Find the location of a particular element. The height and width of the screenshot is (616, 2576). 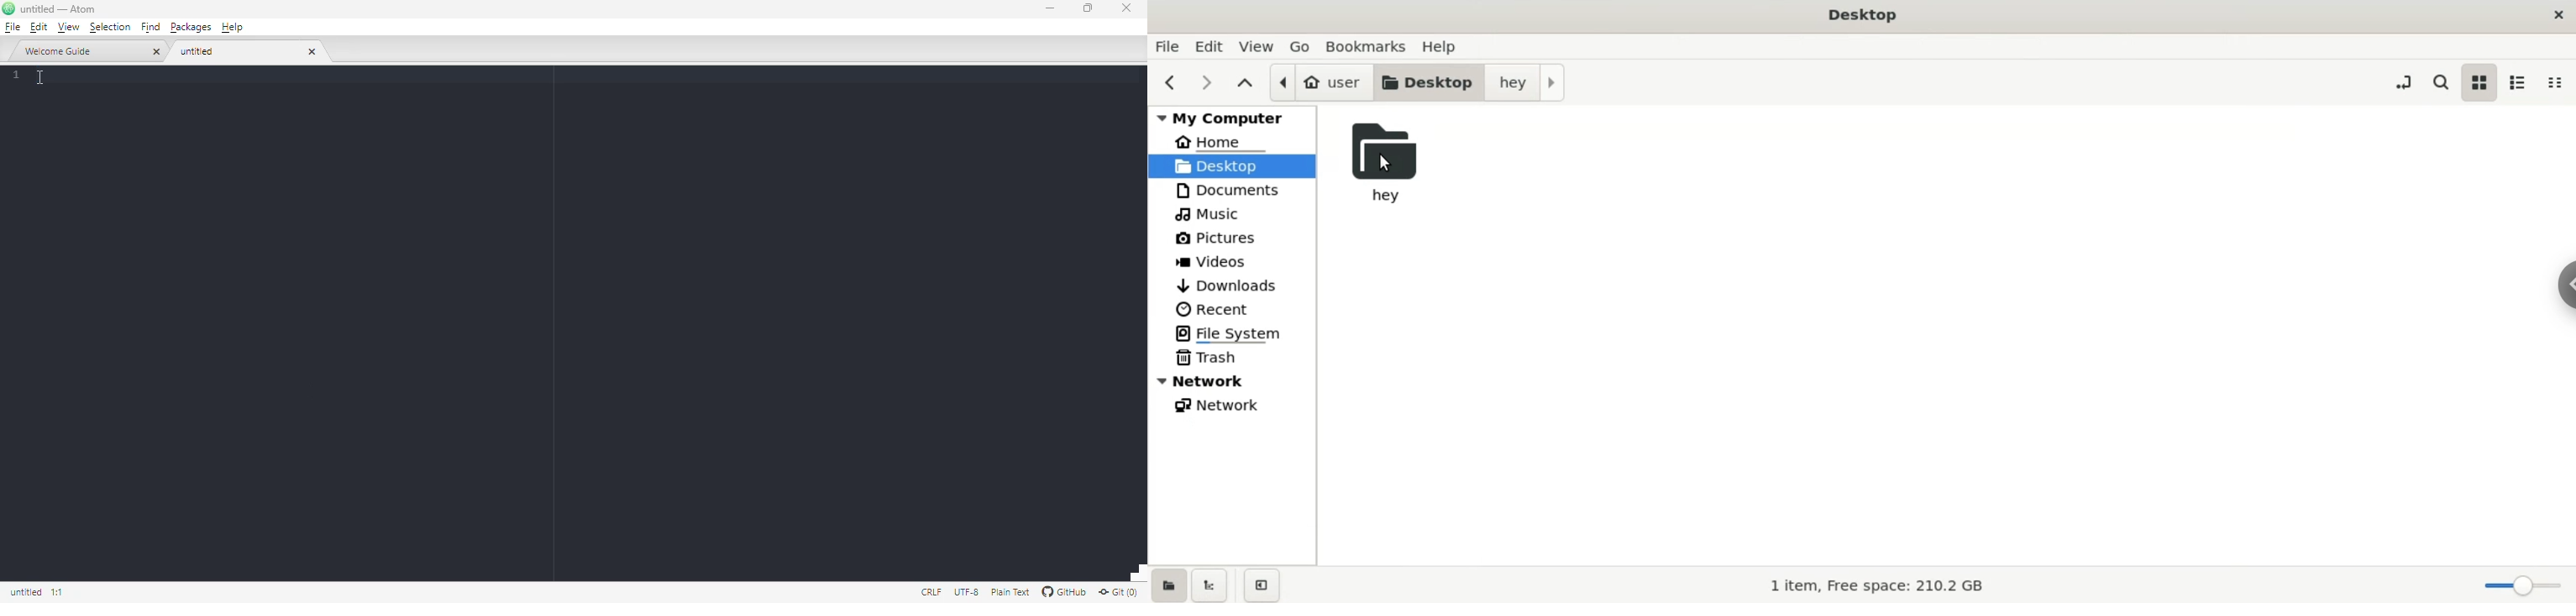

line 1, column 1 is located at coordinates (59, 592).